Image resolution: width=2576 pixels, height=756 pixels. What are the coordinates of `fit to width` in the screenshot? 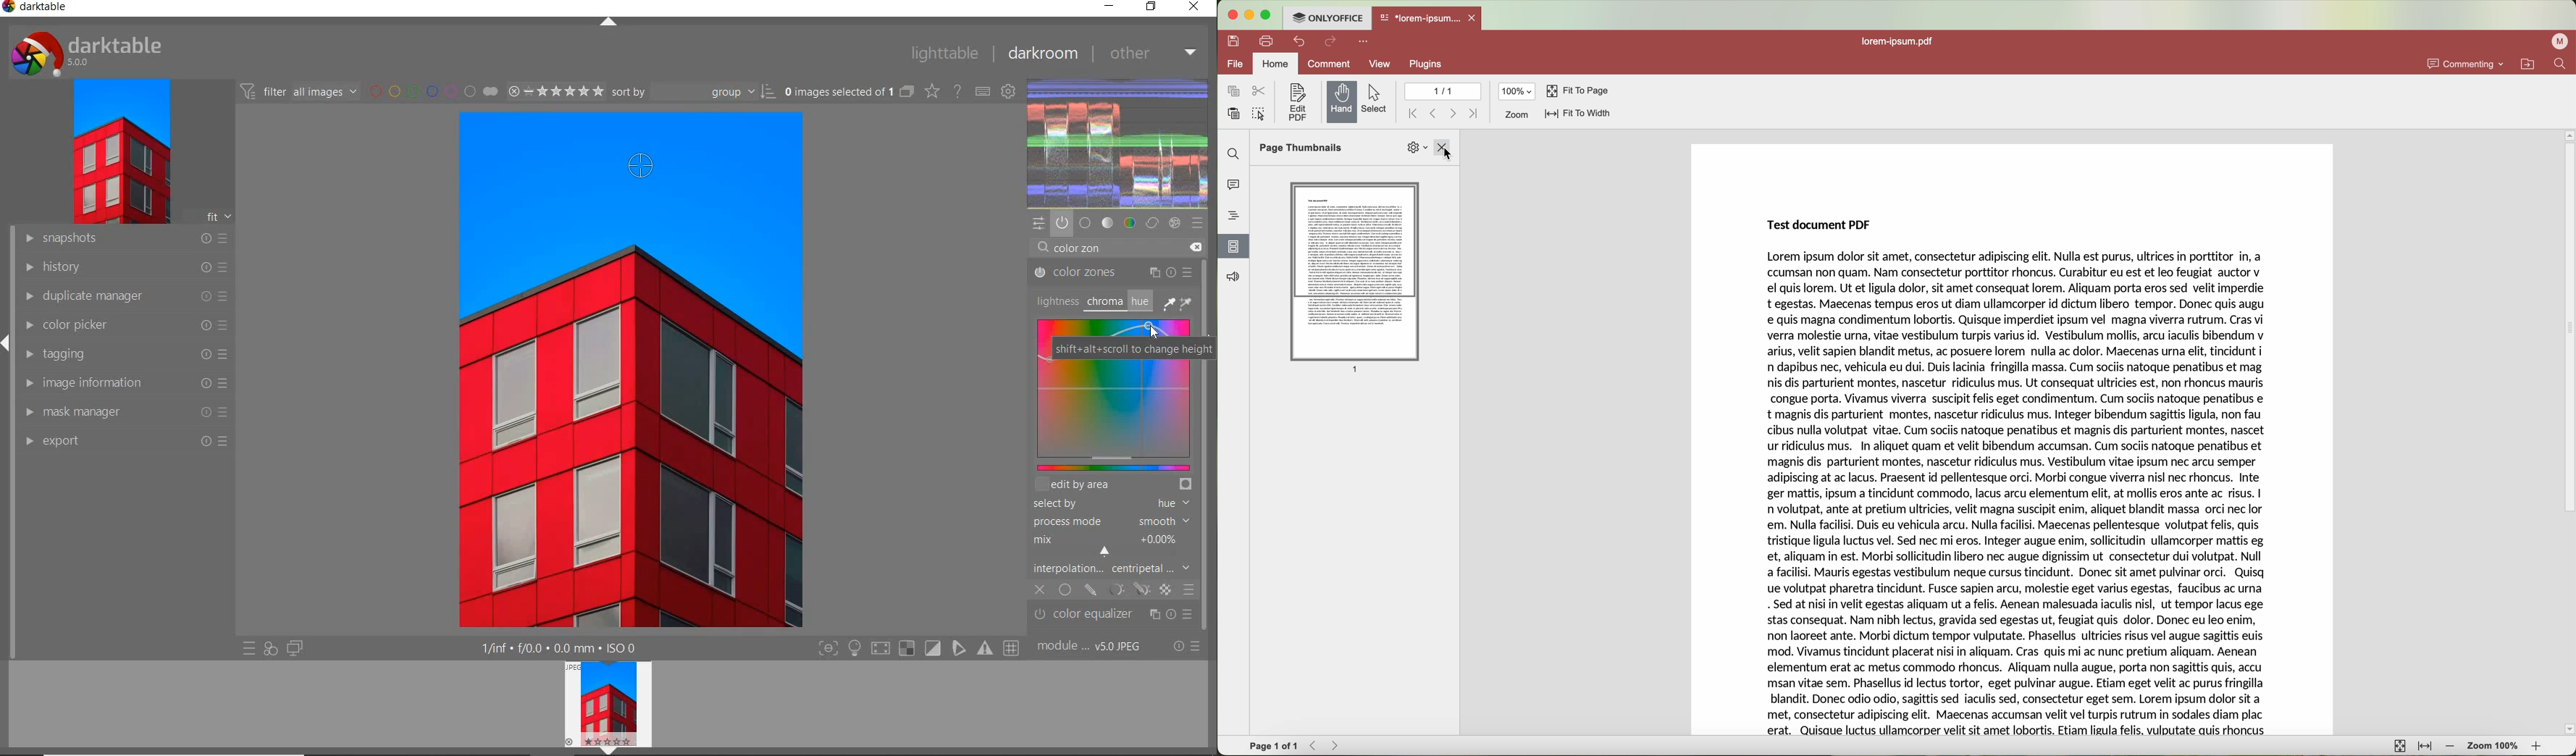 It's located at (1579, 115).